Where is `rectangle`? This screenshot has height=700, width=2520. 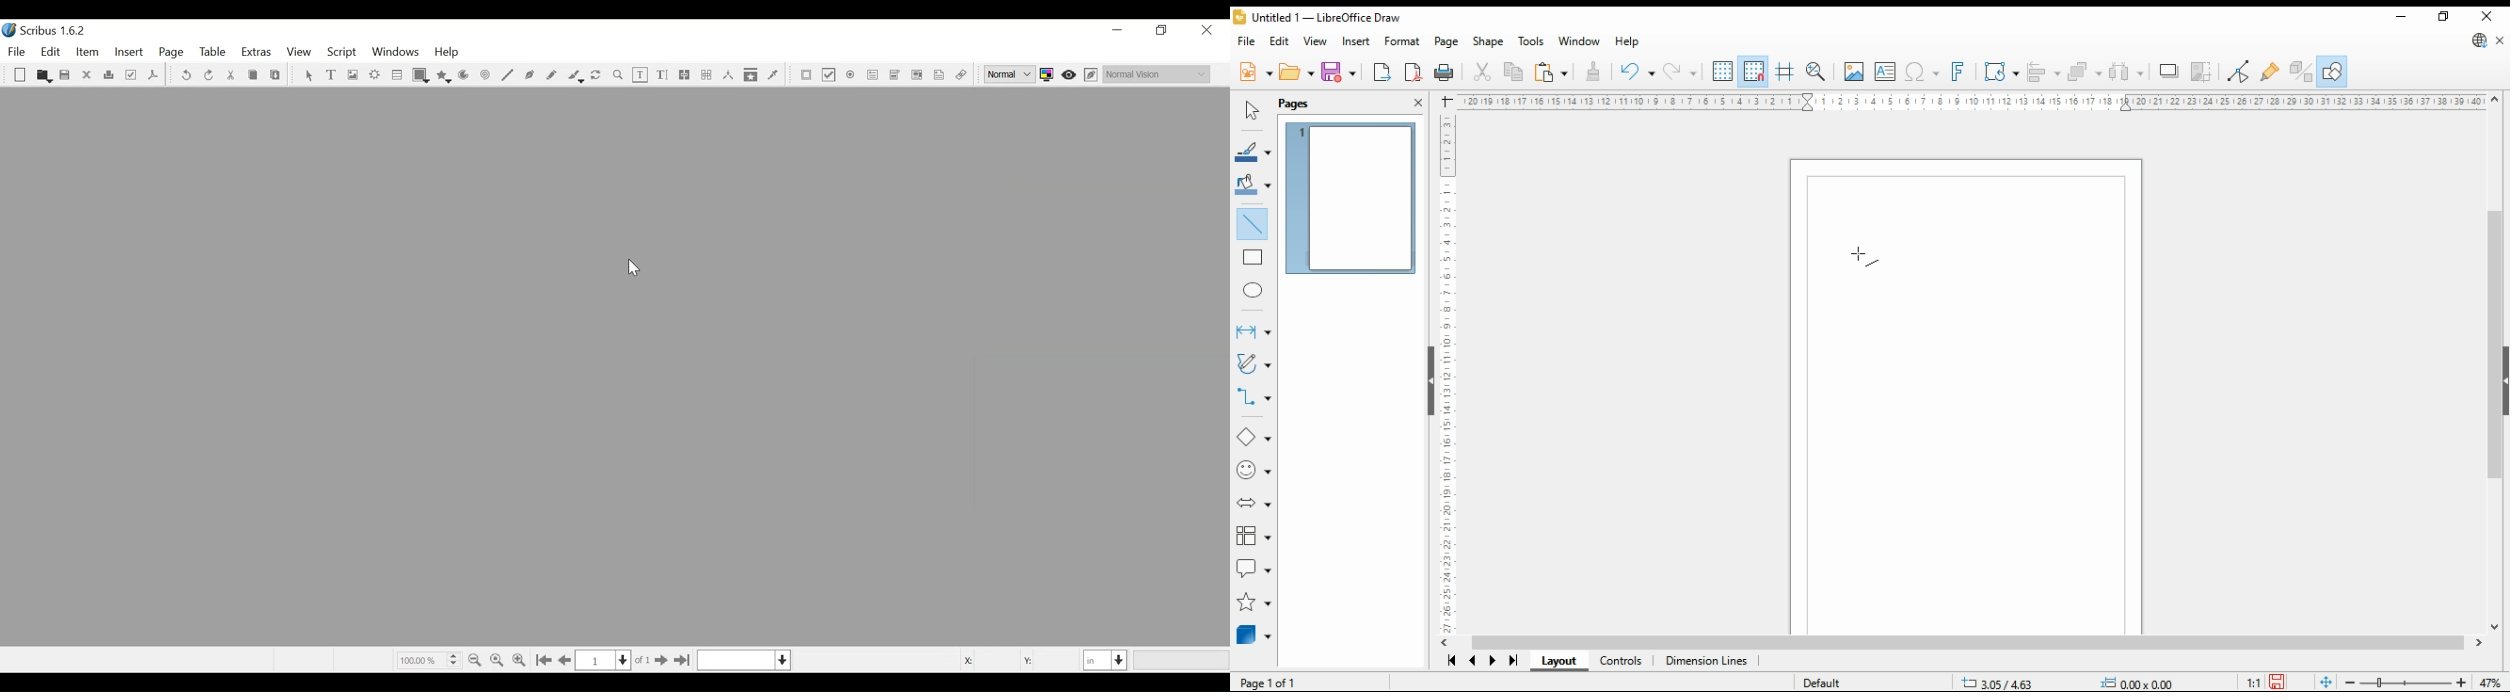 rectangle is located at coordinates (1253, 259).